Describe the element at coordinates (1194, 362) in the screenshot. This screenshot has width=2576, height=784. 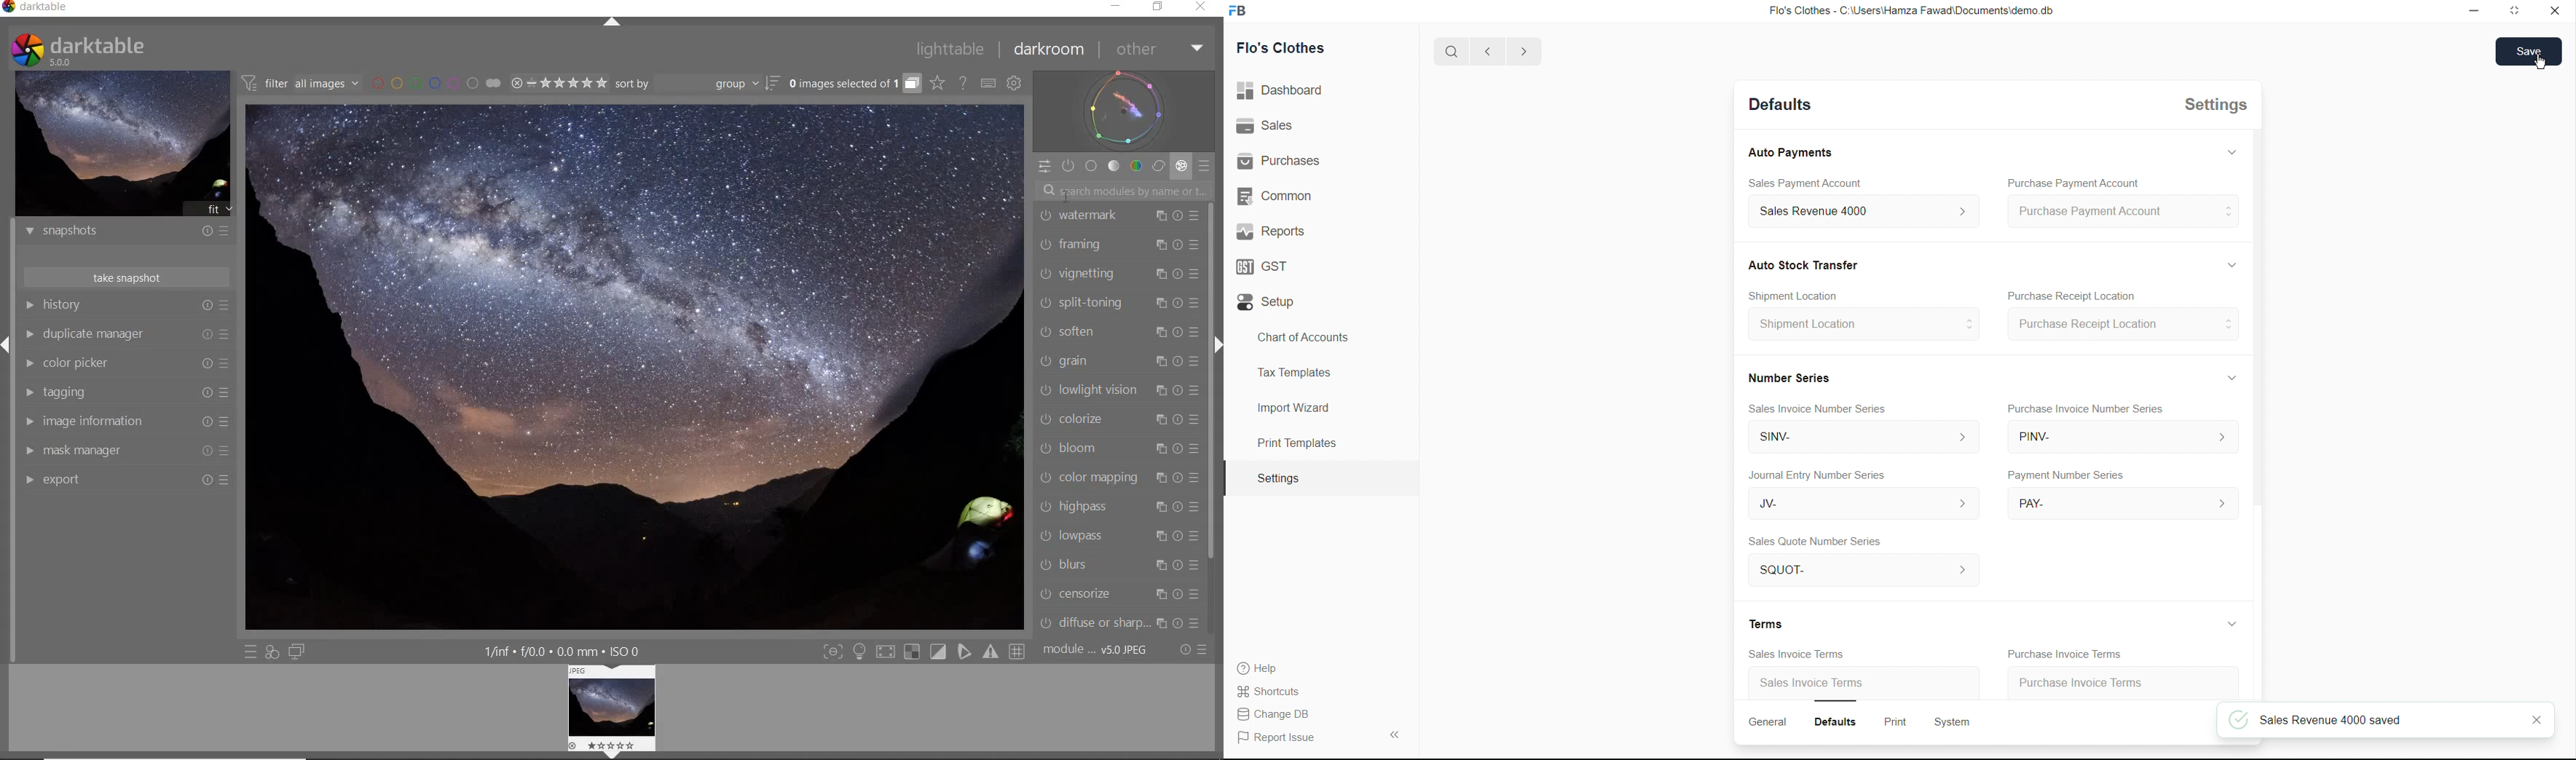
I see `` at that location.